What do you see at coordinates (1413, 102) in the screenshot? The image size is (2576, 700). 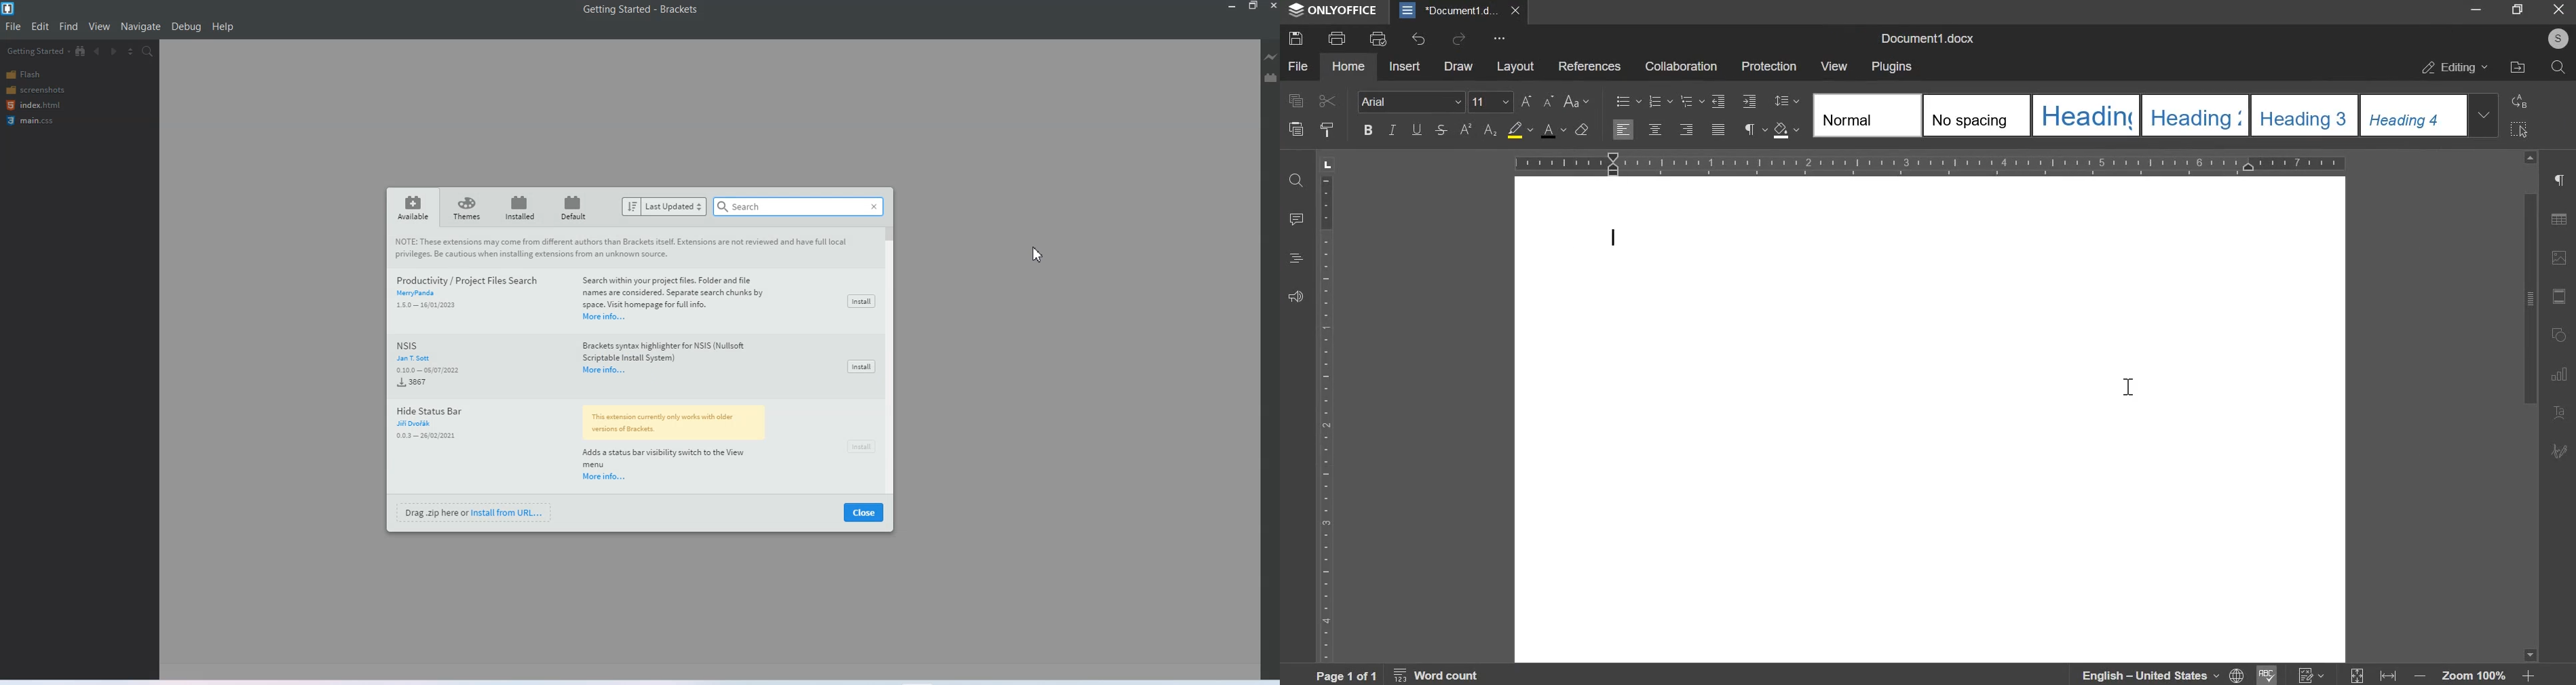 I see `font` at bounding box center [1413, 102].